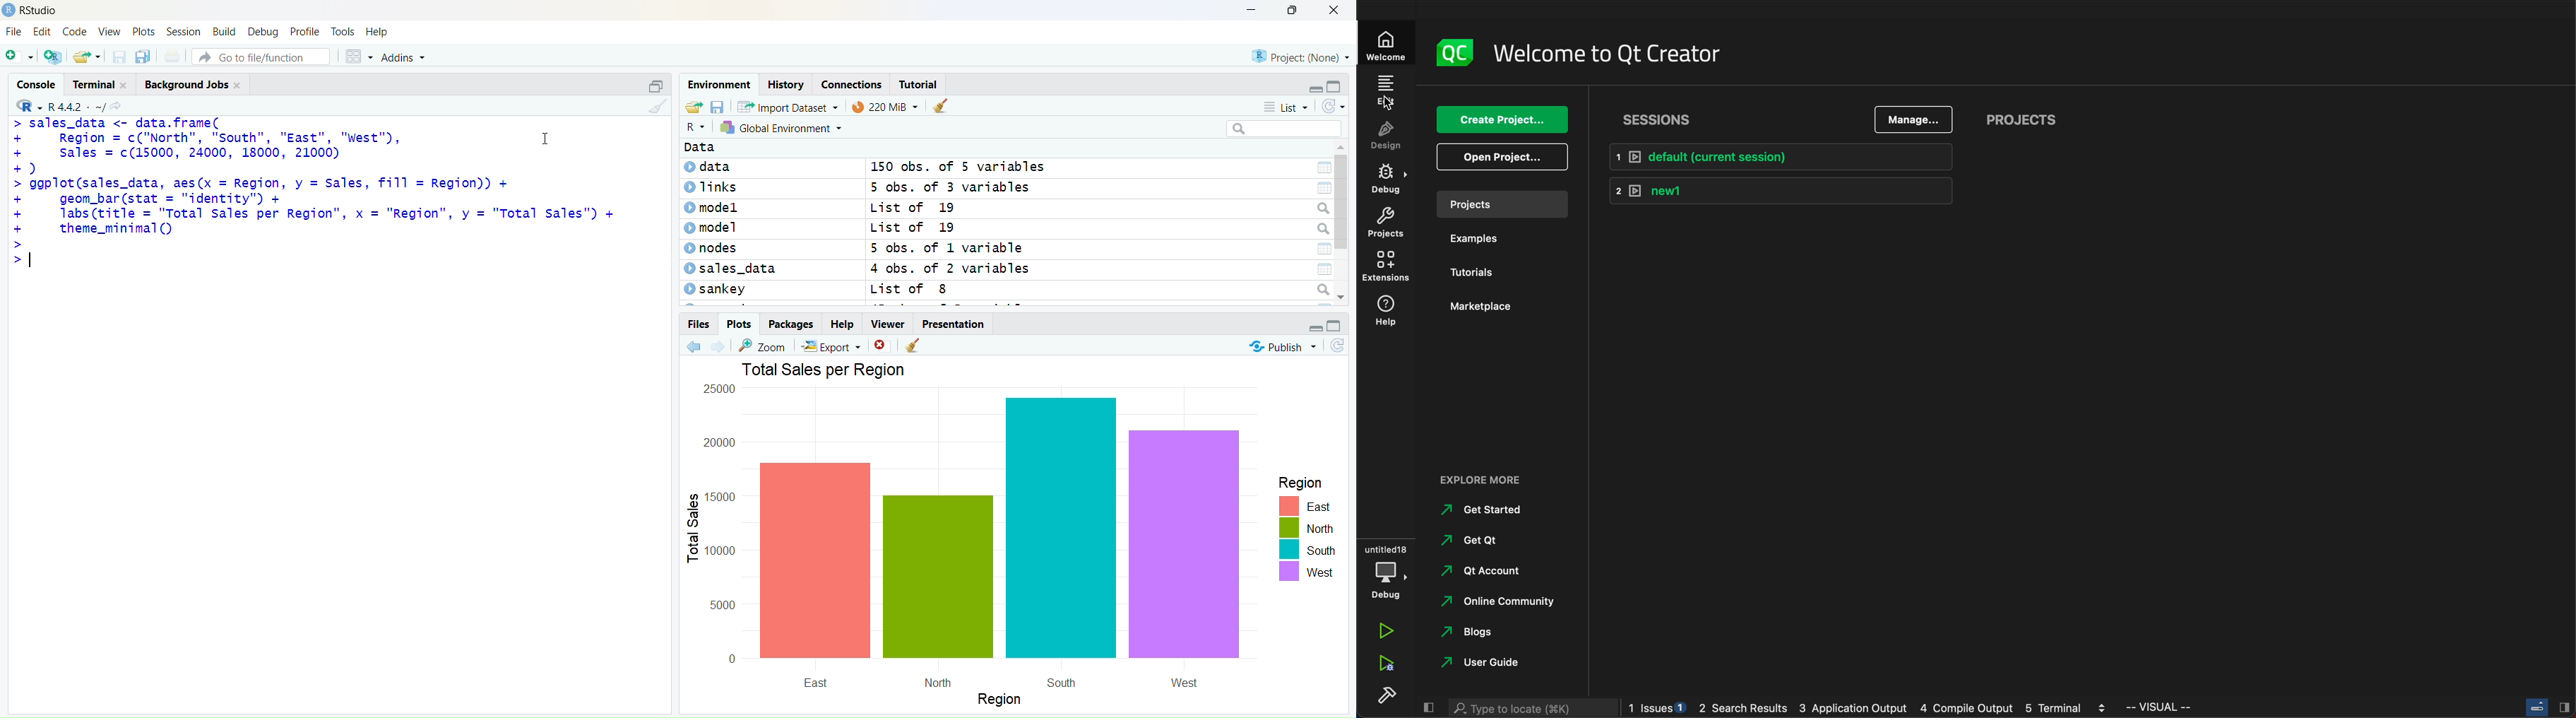  I want to click on table, so click(1315, 167).